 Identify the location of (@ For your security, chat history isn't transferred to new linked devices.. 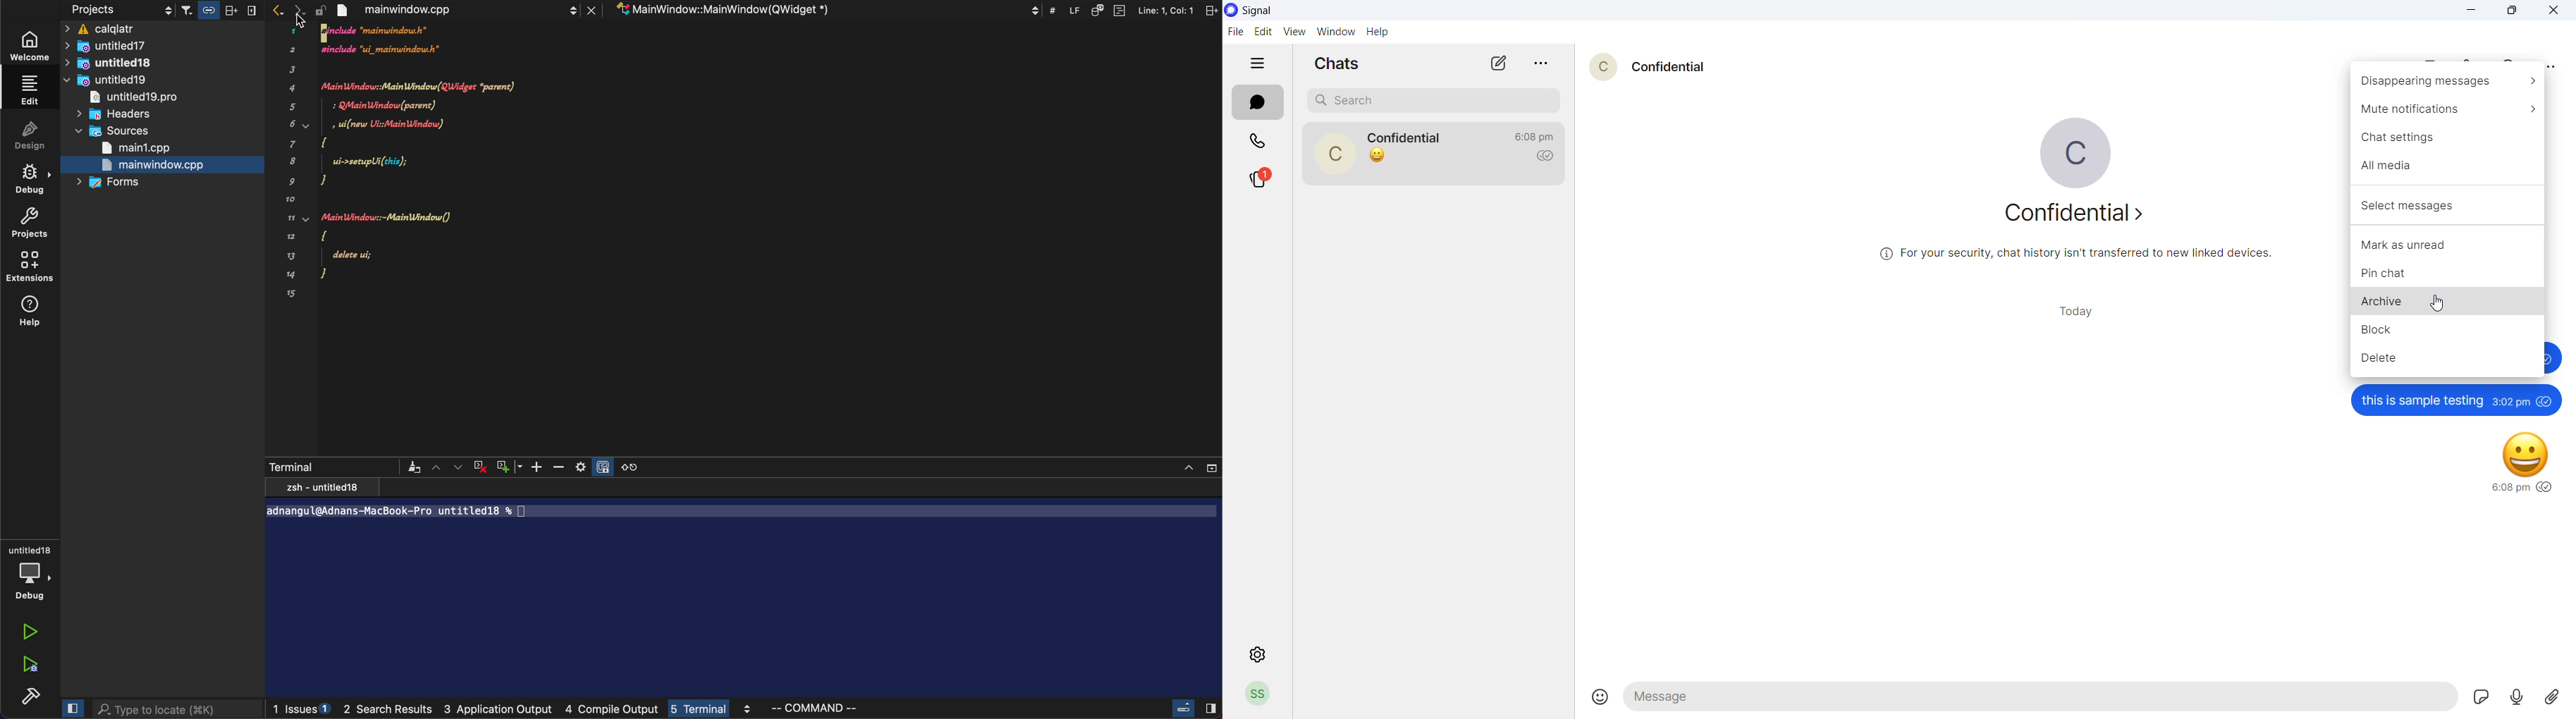
(2075, 253).